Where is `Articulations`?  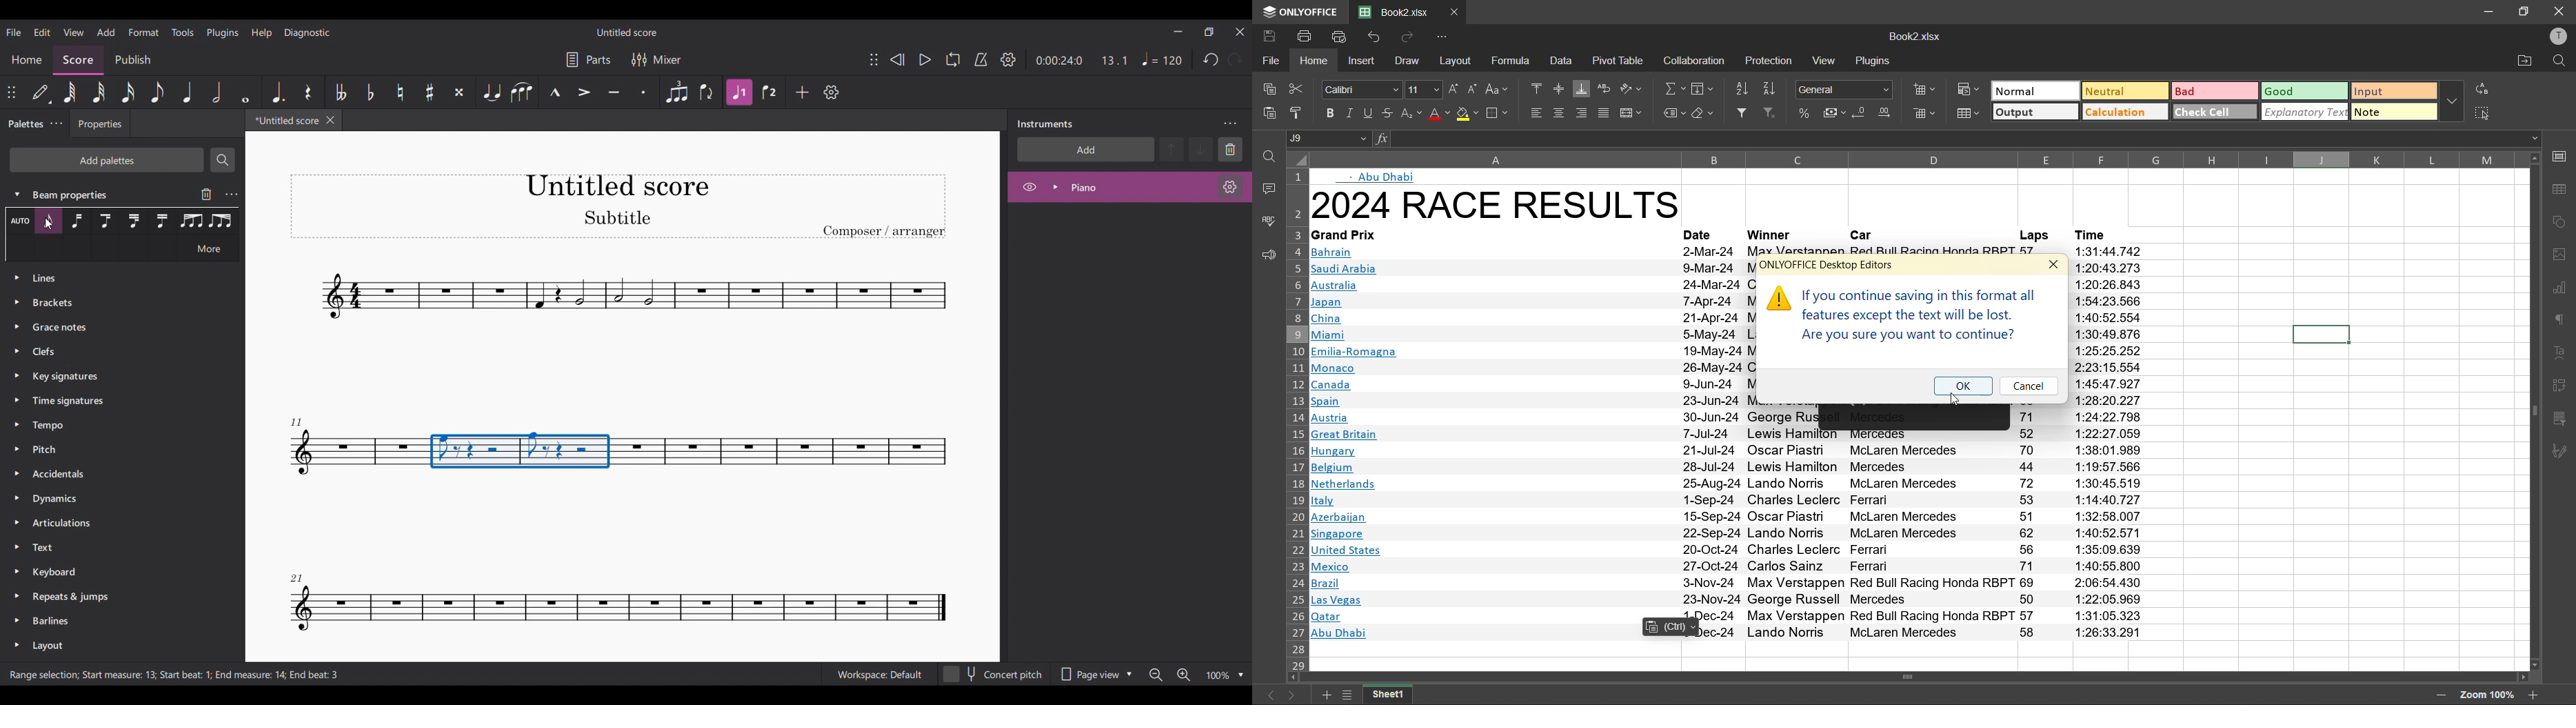 Articulations is located at coordinates (108, 525).